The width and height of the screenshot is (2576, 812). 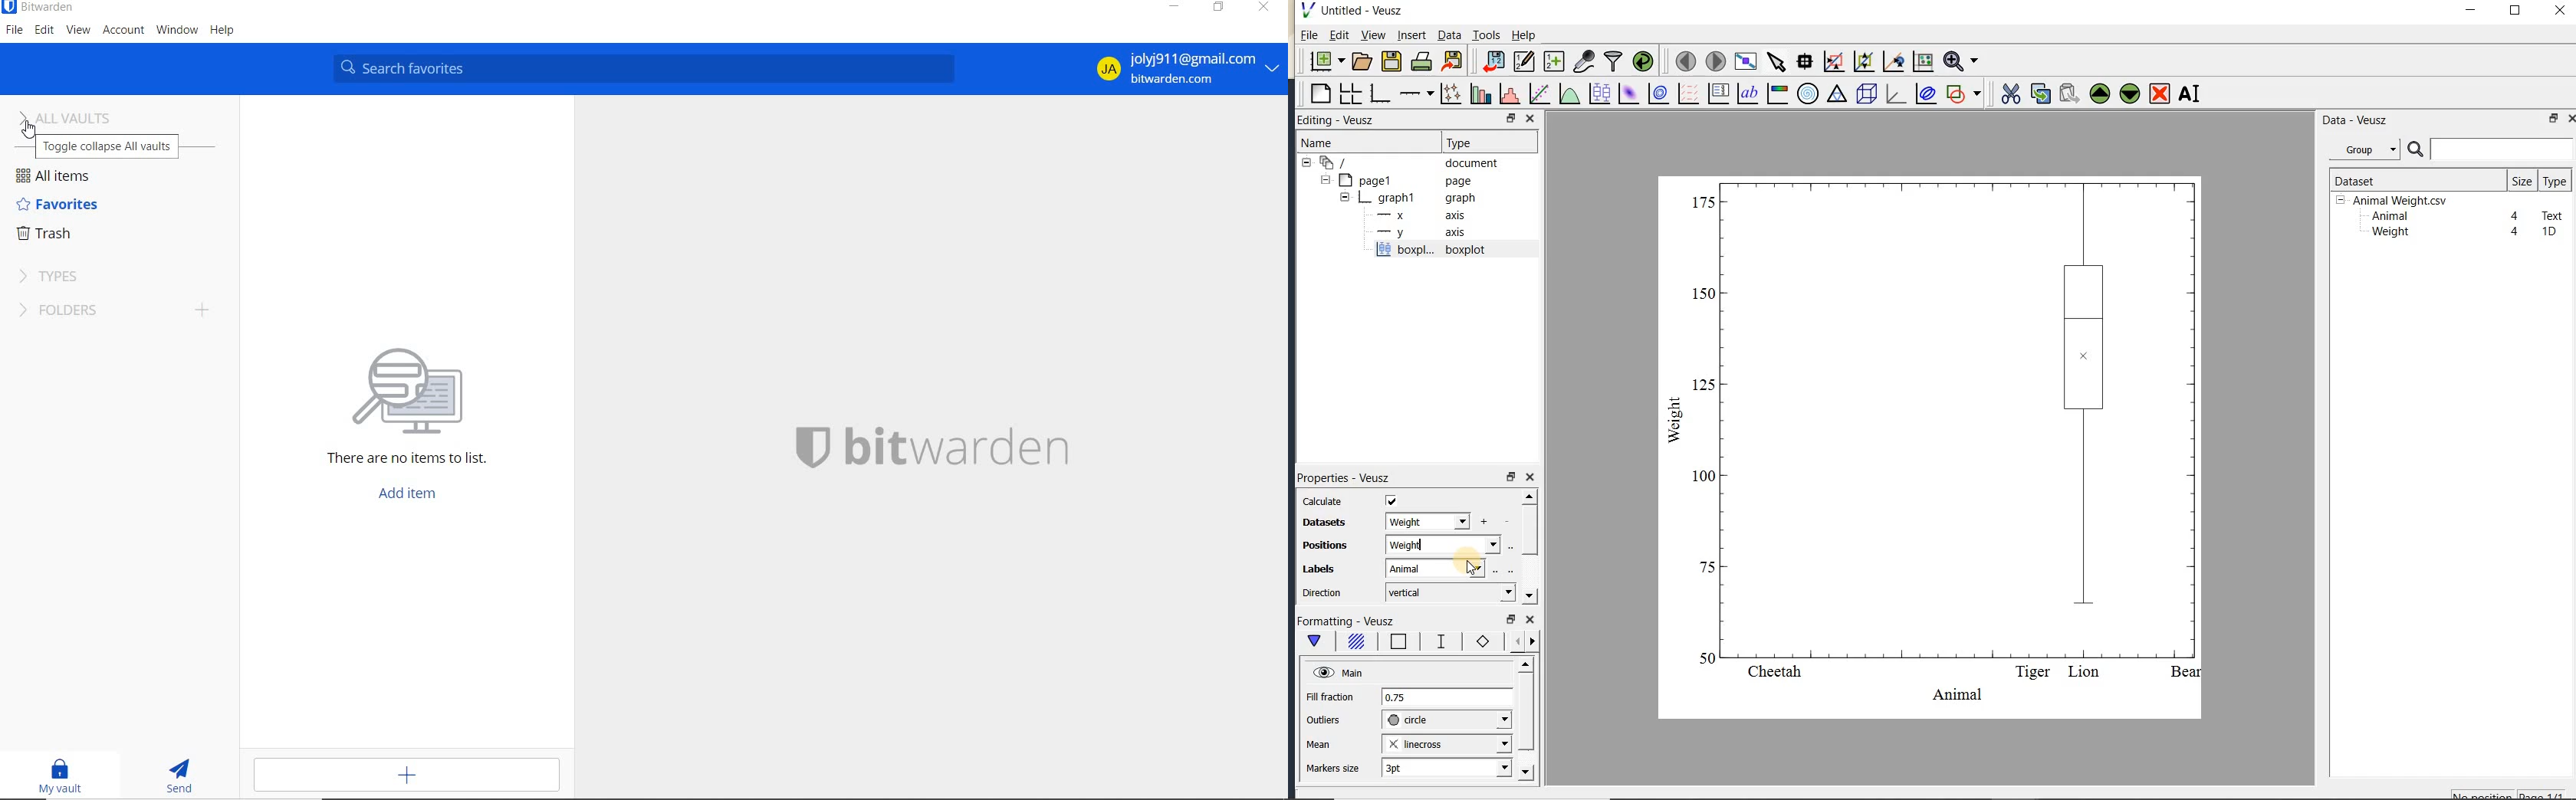 I want to click on Weight, so click(x=2389, y=233).